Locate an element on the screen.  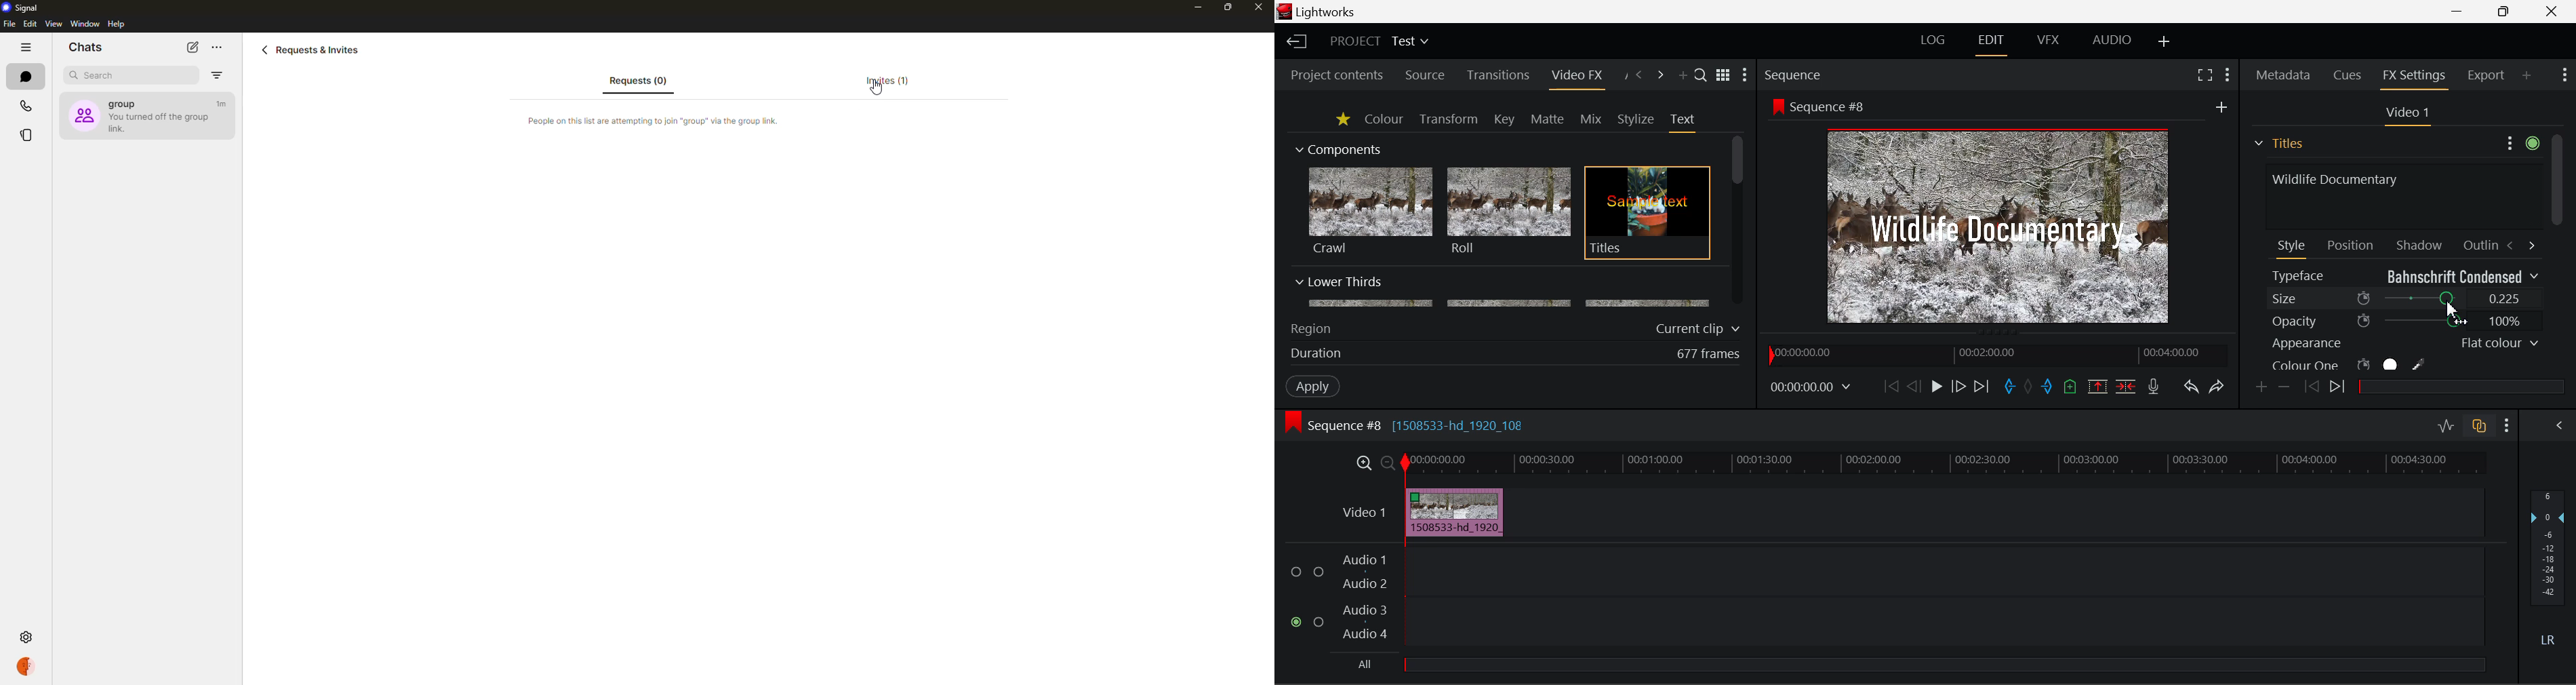
Decibel Level is located at coordinates (2549, 571).